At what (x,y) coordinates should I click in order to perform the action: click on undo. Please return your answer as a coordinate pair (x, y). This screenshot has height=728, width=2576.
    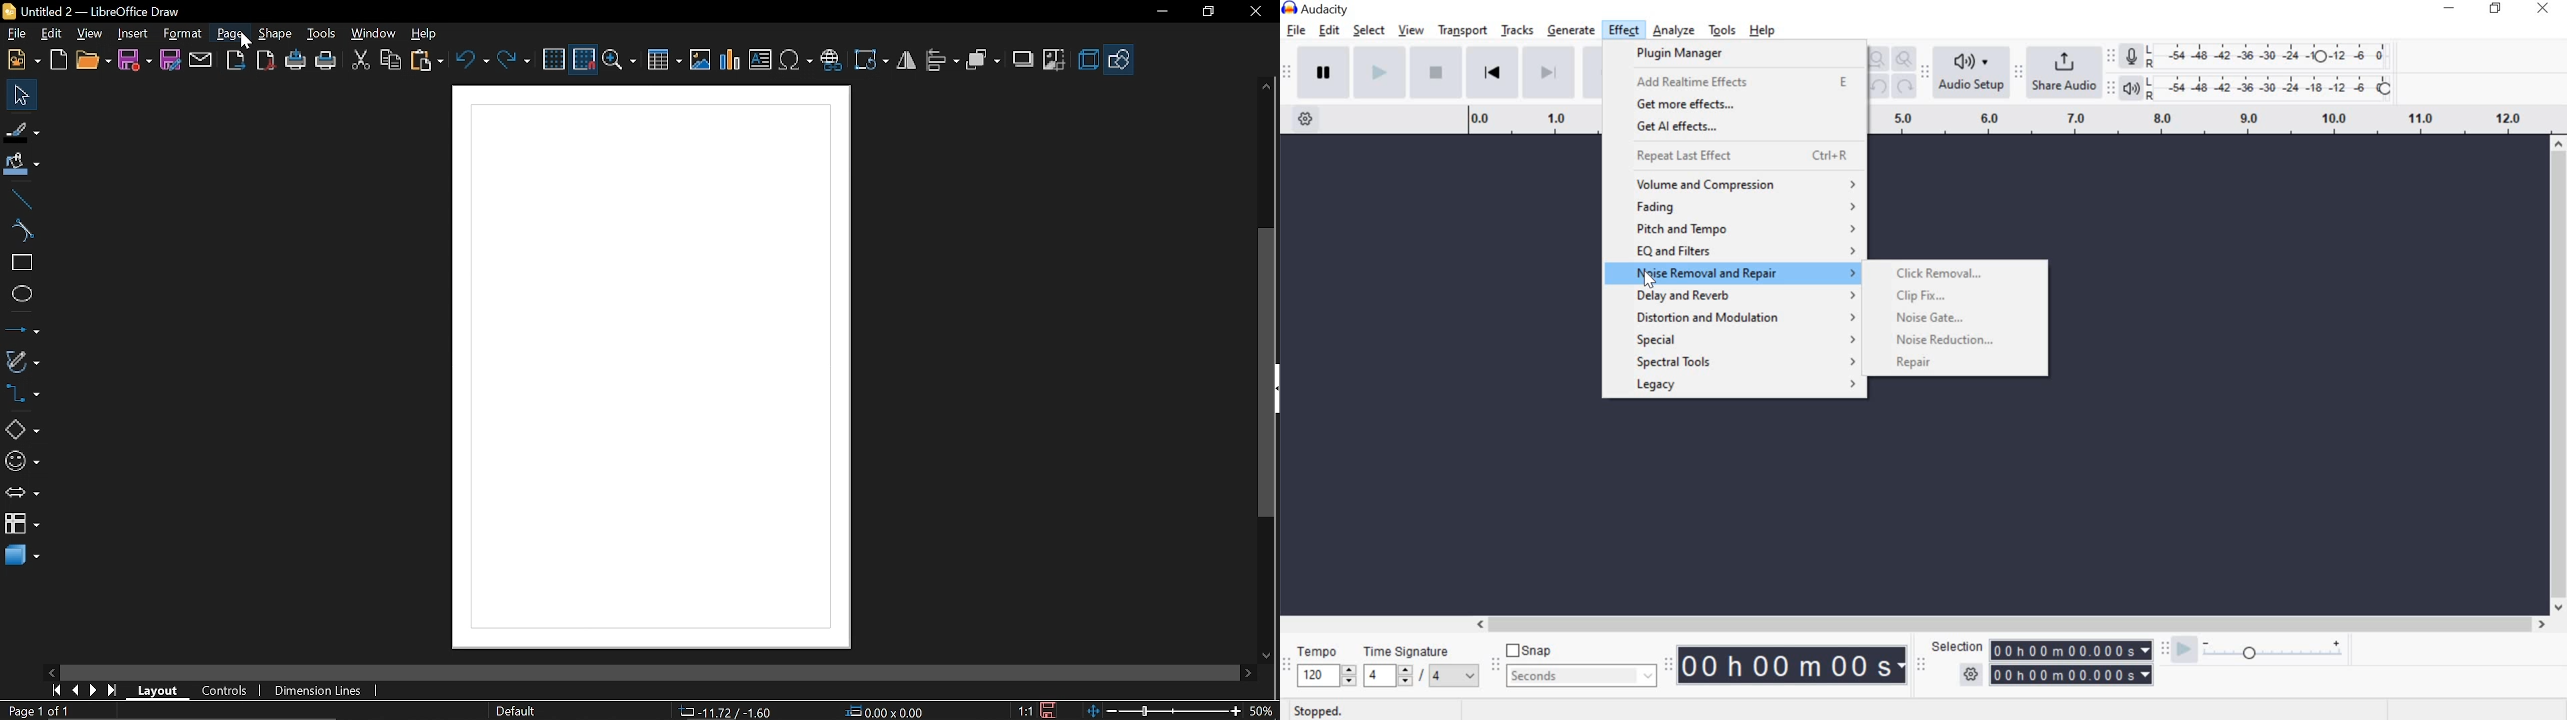
    Looking at the image, I should click on (1879, 86).